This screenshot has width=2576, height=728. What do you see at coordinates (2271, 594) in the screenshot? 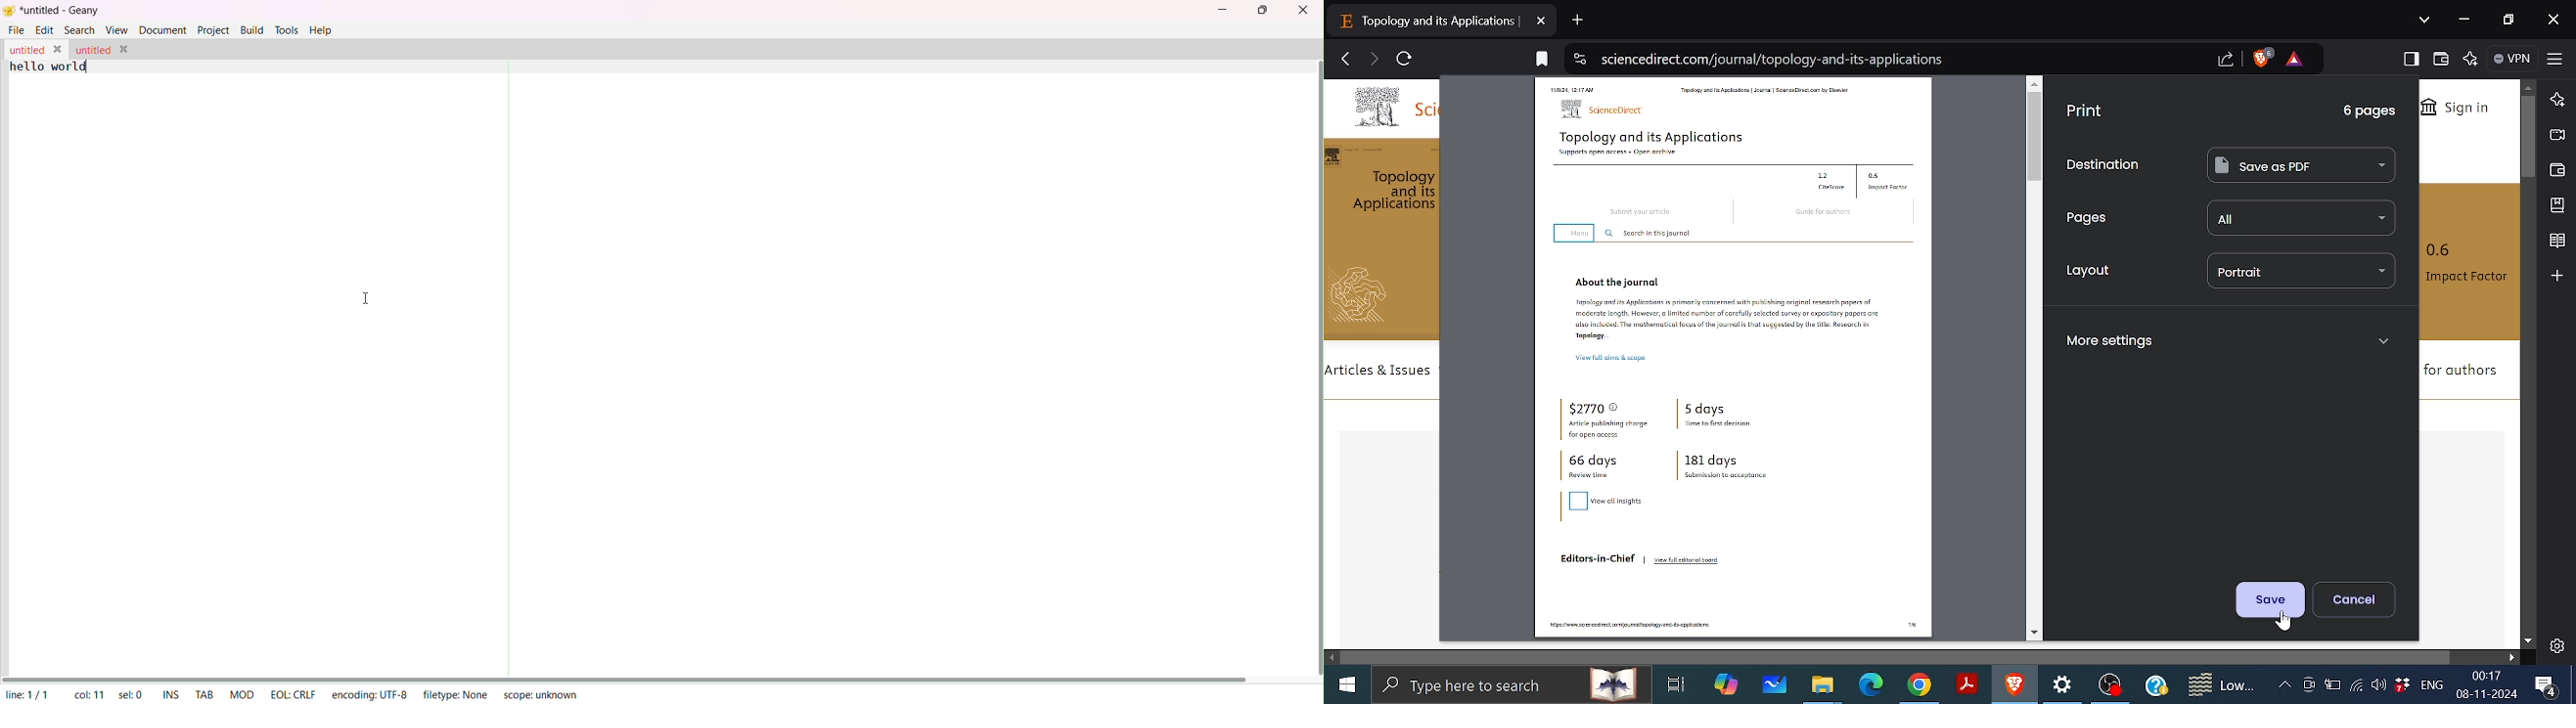
I see `Save` at bounding box center [2271, 594].